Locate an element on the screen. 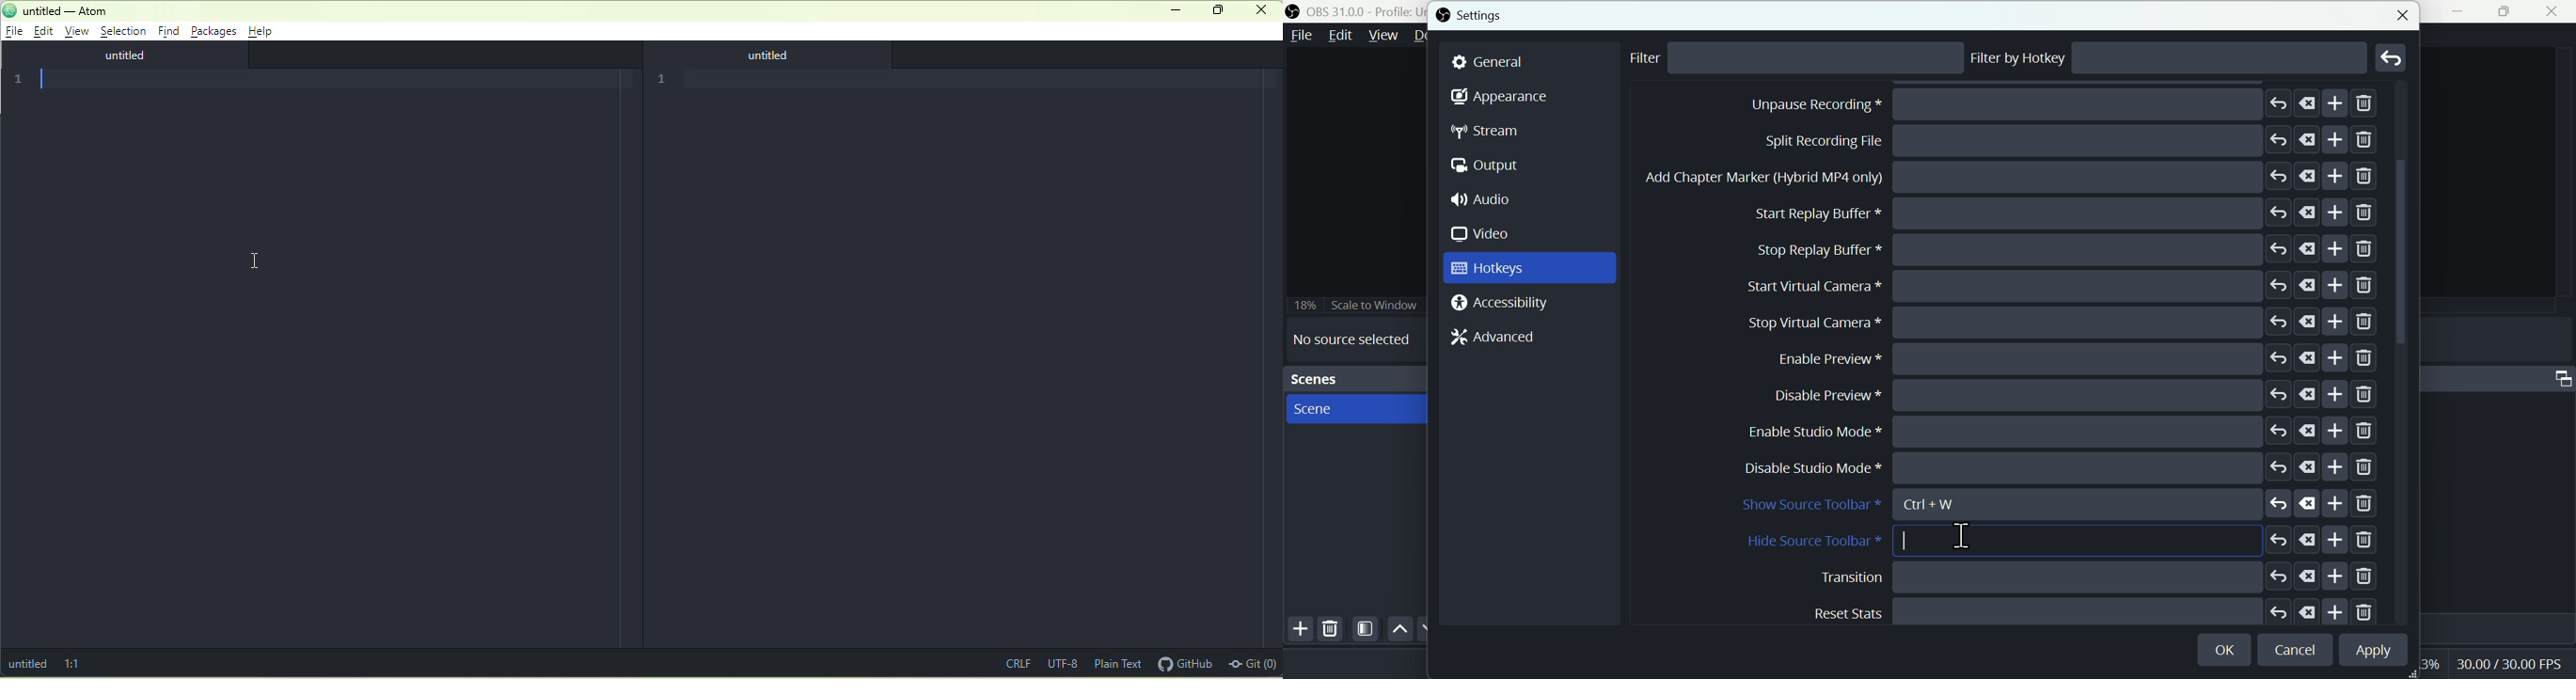  github is located at coordinates (1184, 663).